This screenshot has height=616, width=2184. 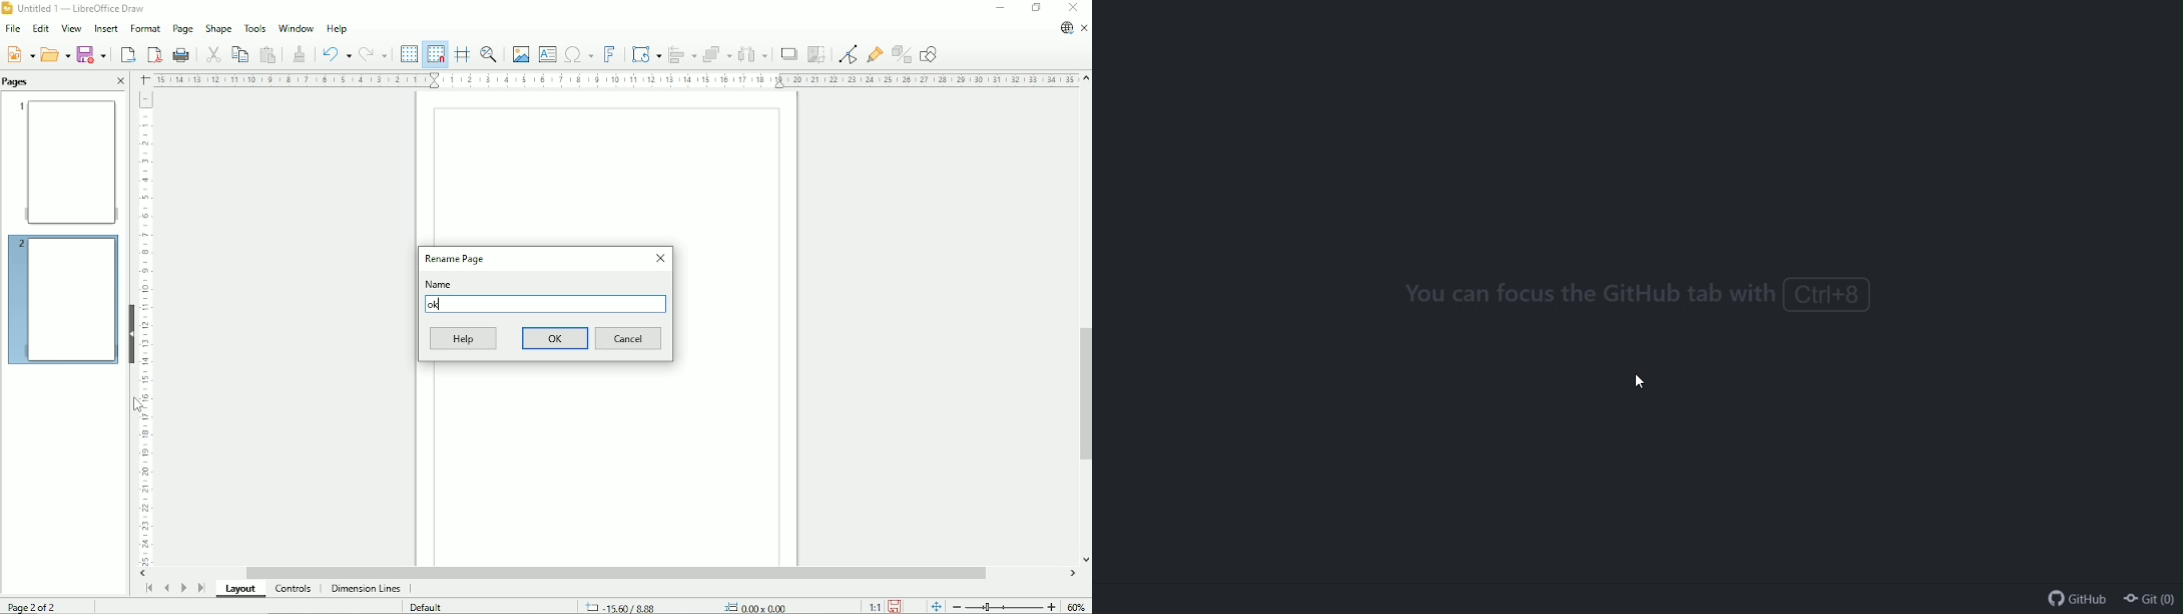 I want to click on Print, so click(x=182, y=55).